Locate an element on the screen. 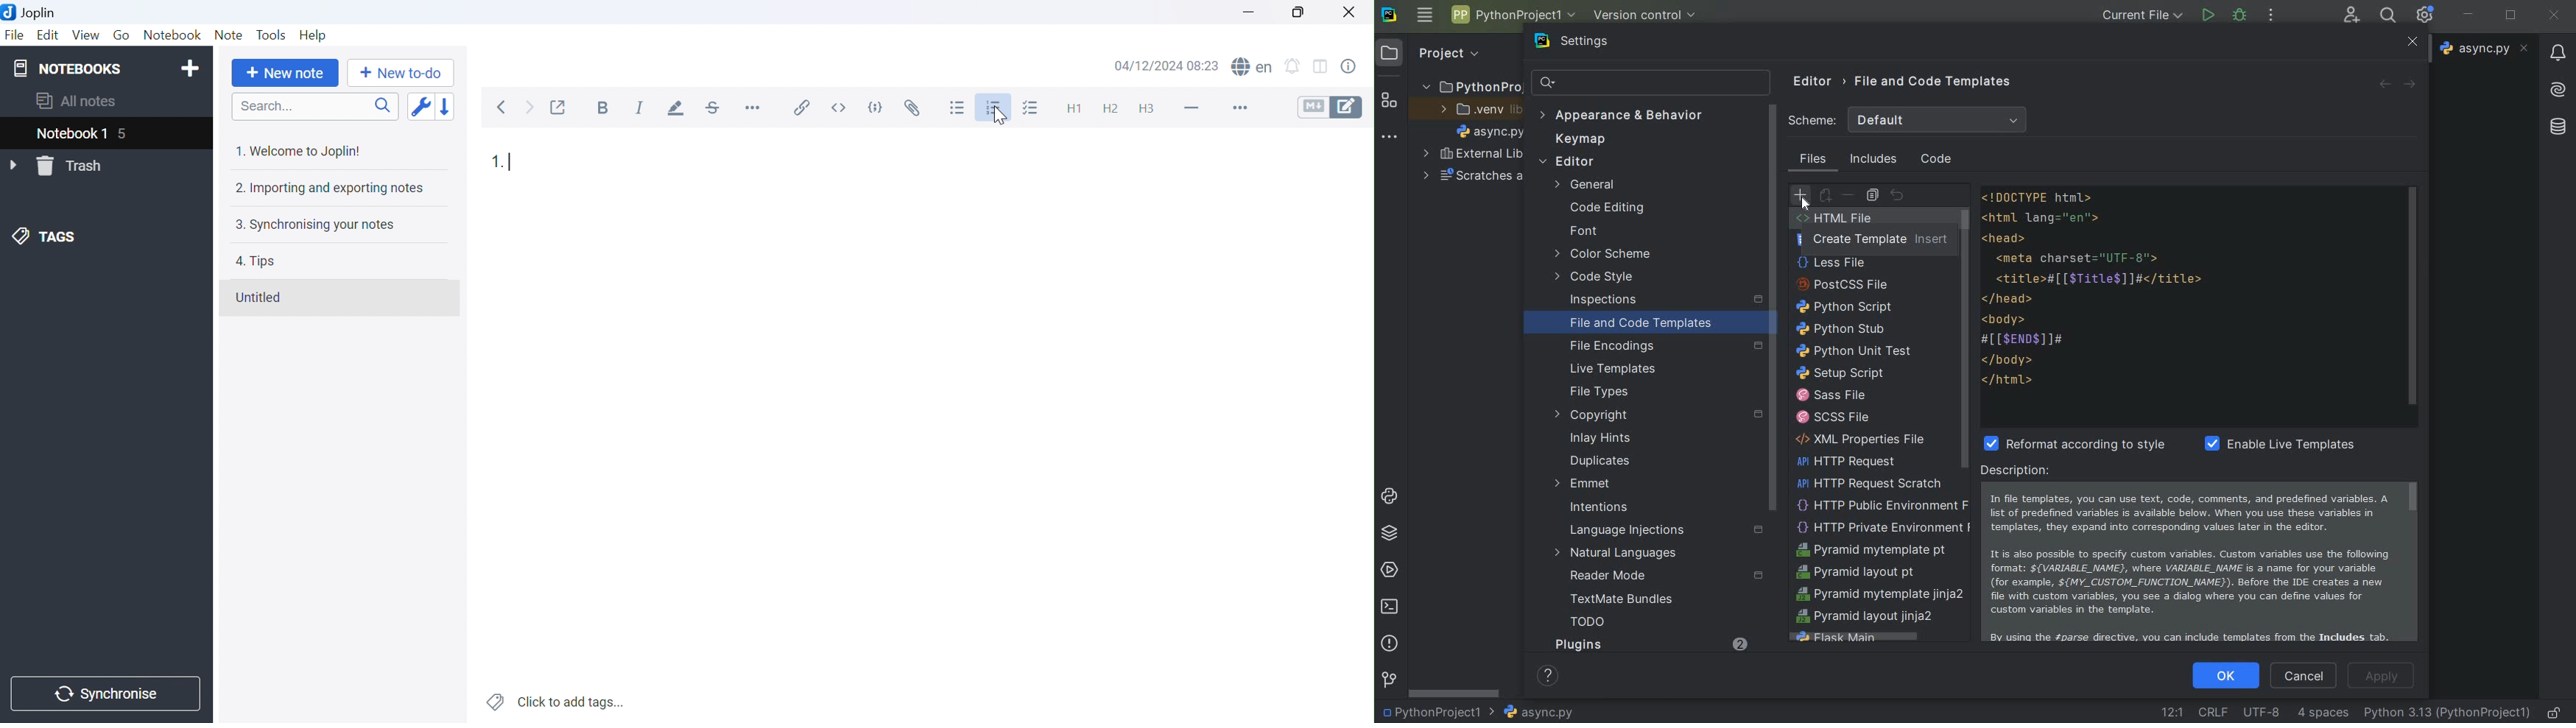 The height and width of the screenshot is (728, 2576). Trash is located at coordinates (73, 166).